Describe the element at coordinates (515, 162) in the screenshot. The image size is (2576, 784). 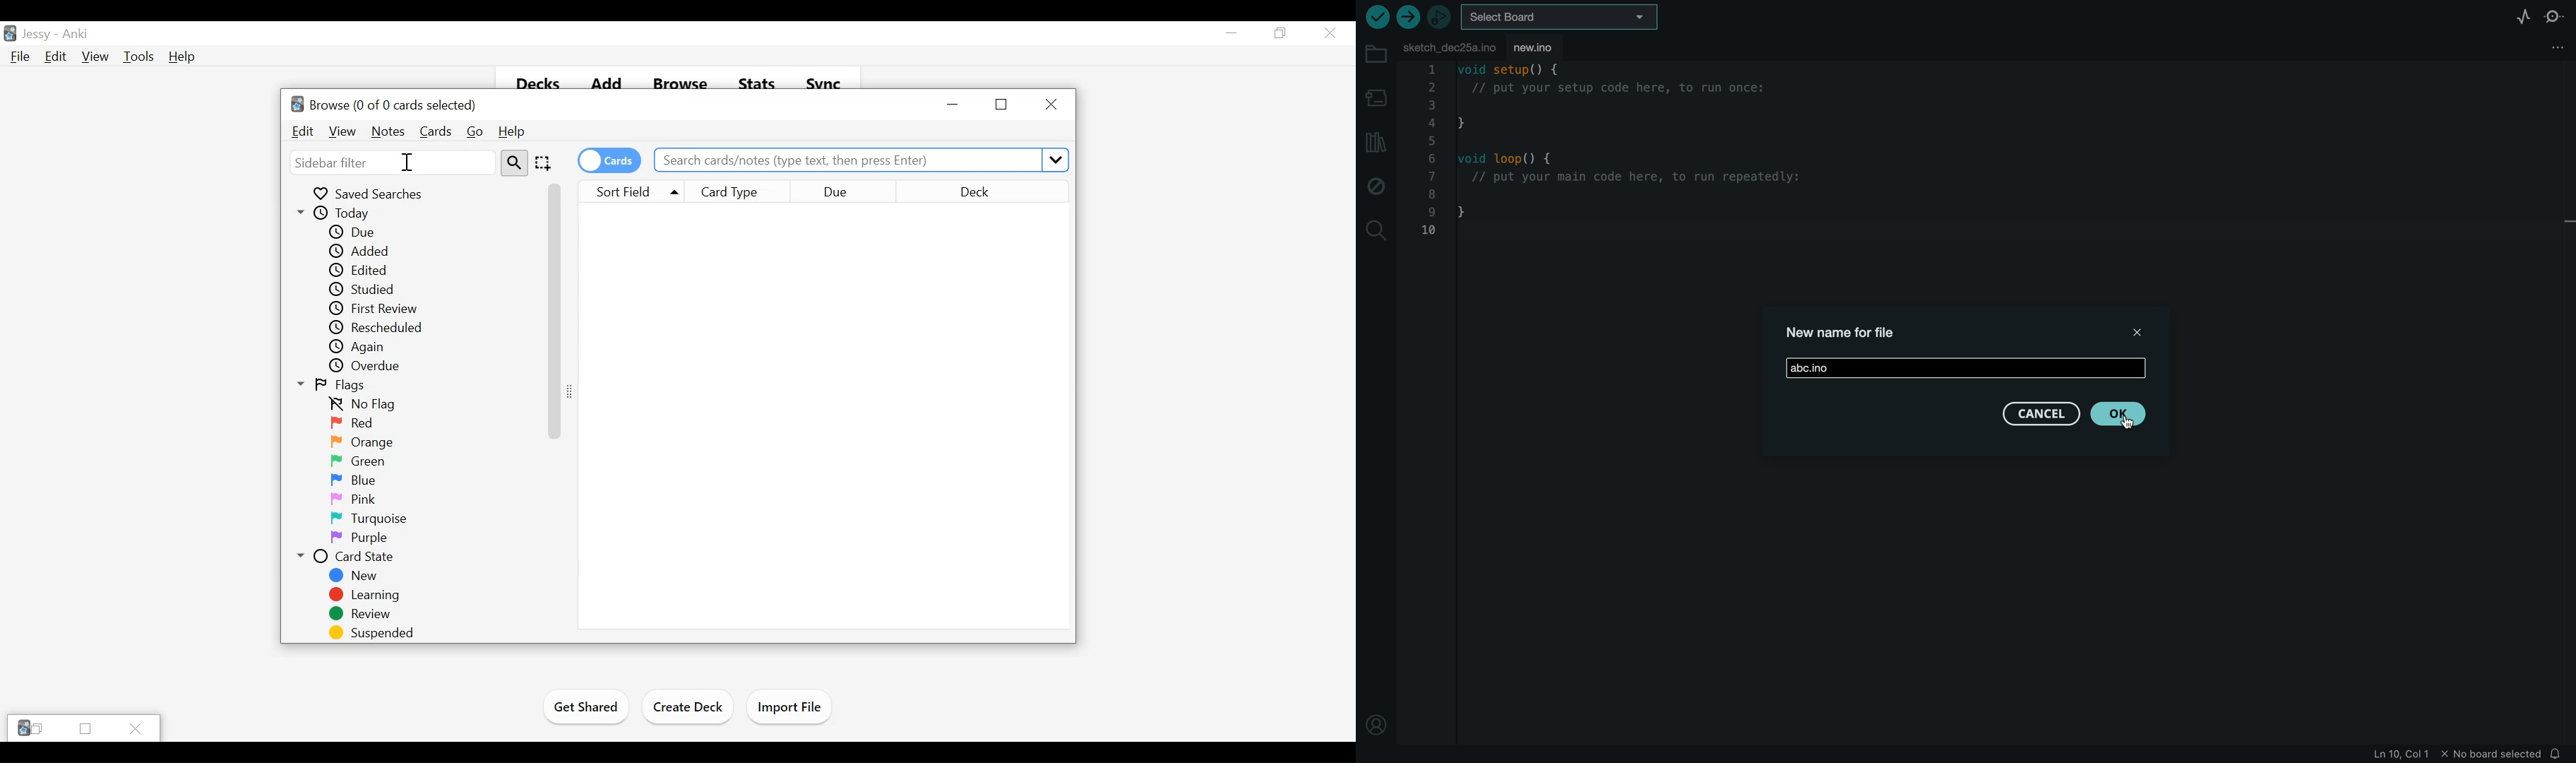
I see `Search Tool` at that location.